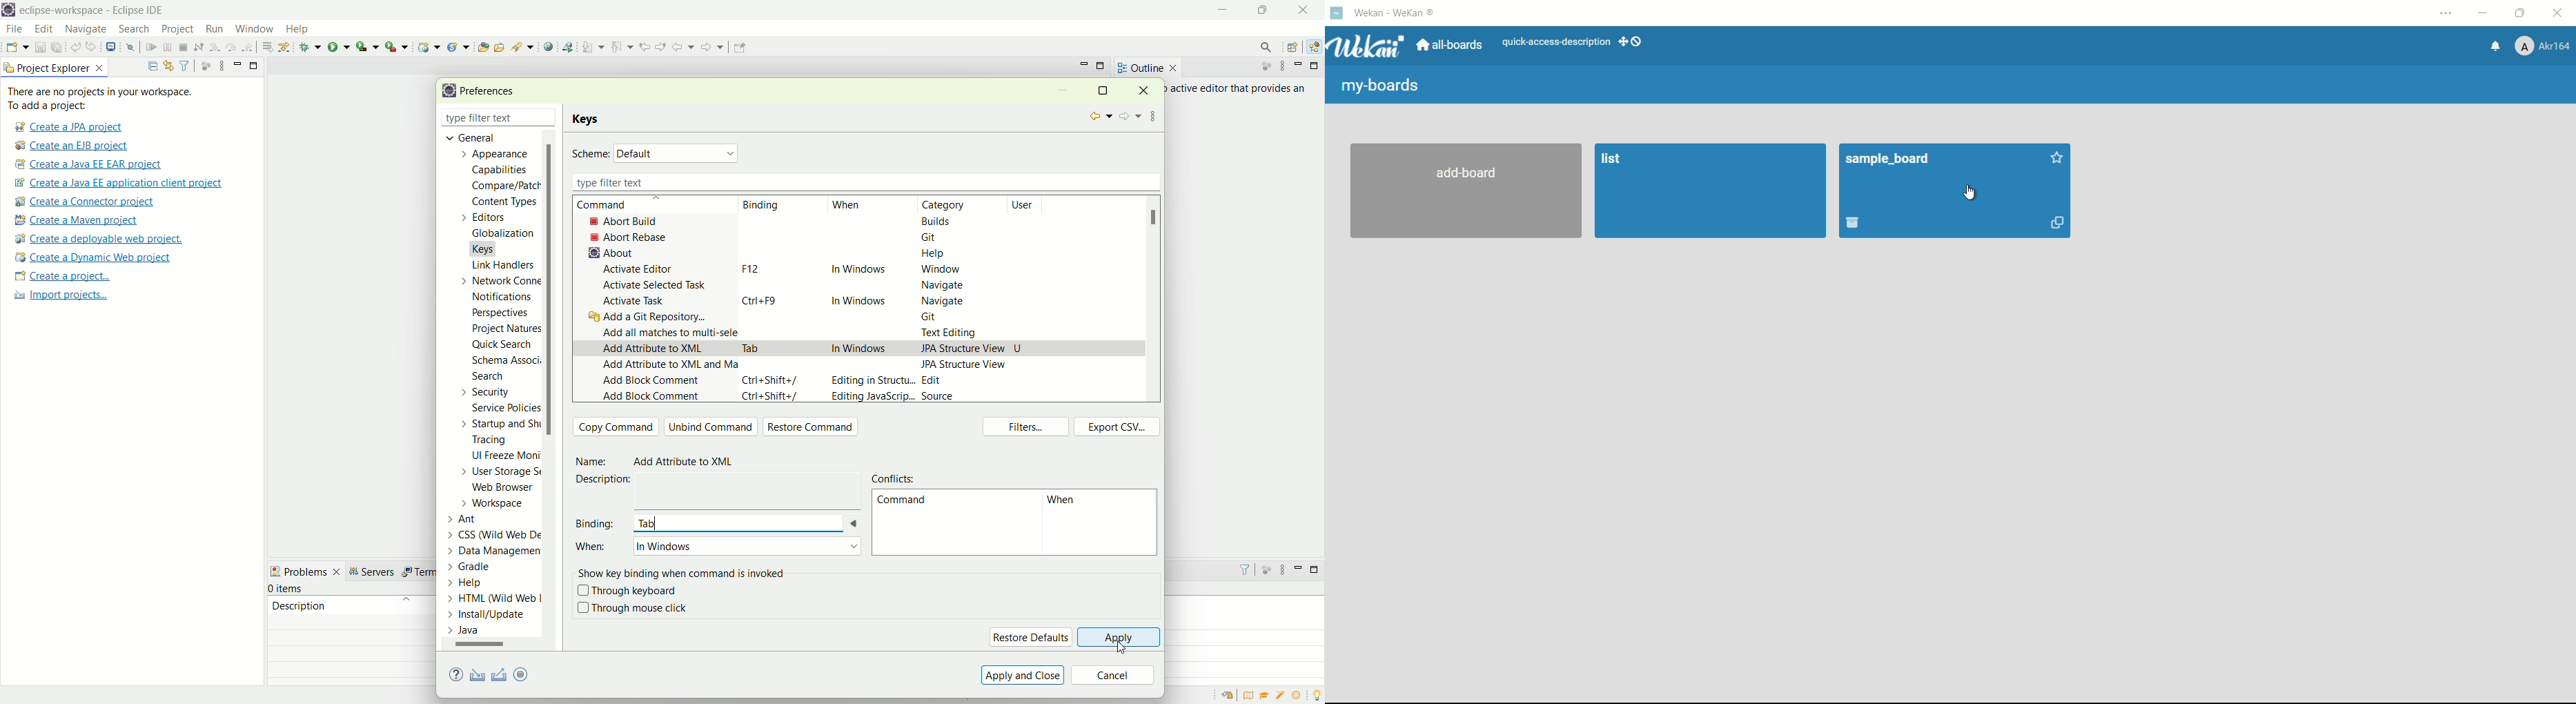 Image resolution: width=2576 pixels, height=728 pixels. What do you see at coordinates (486, 647) in the screenshot?
I see `scroll bar` at bounding box center [486, 647].